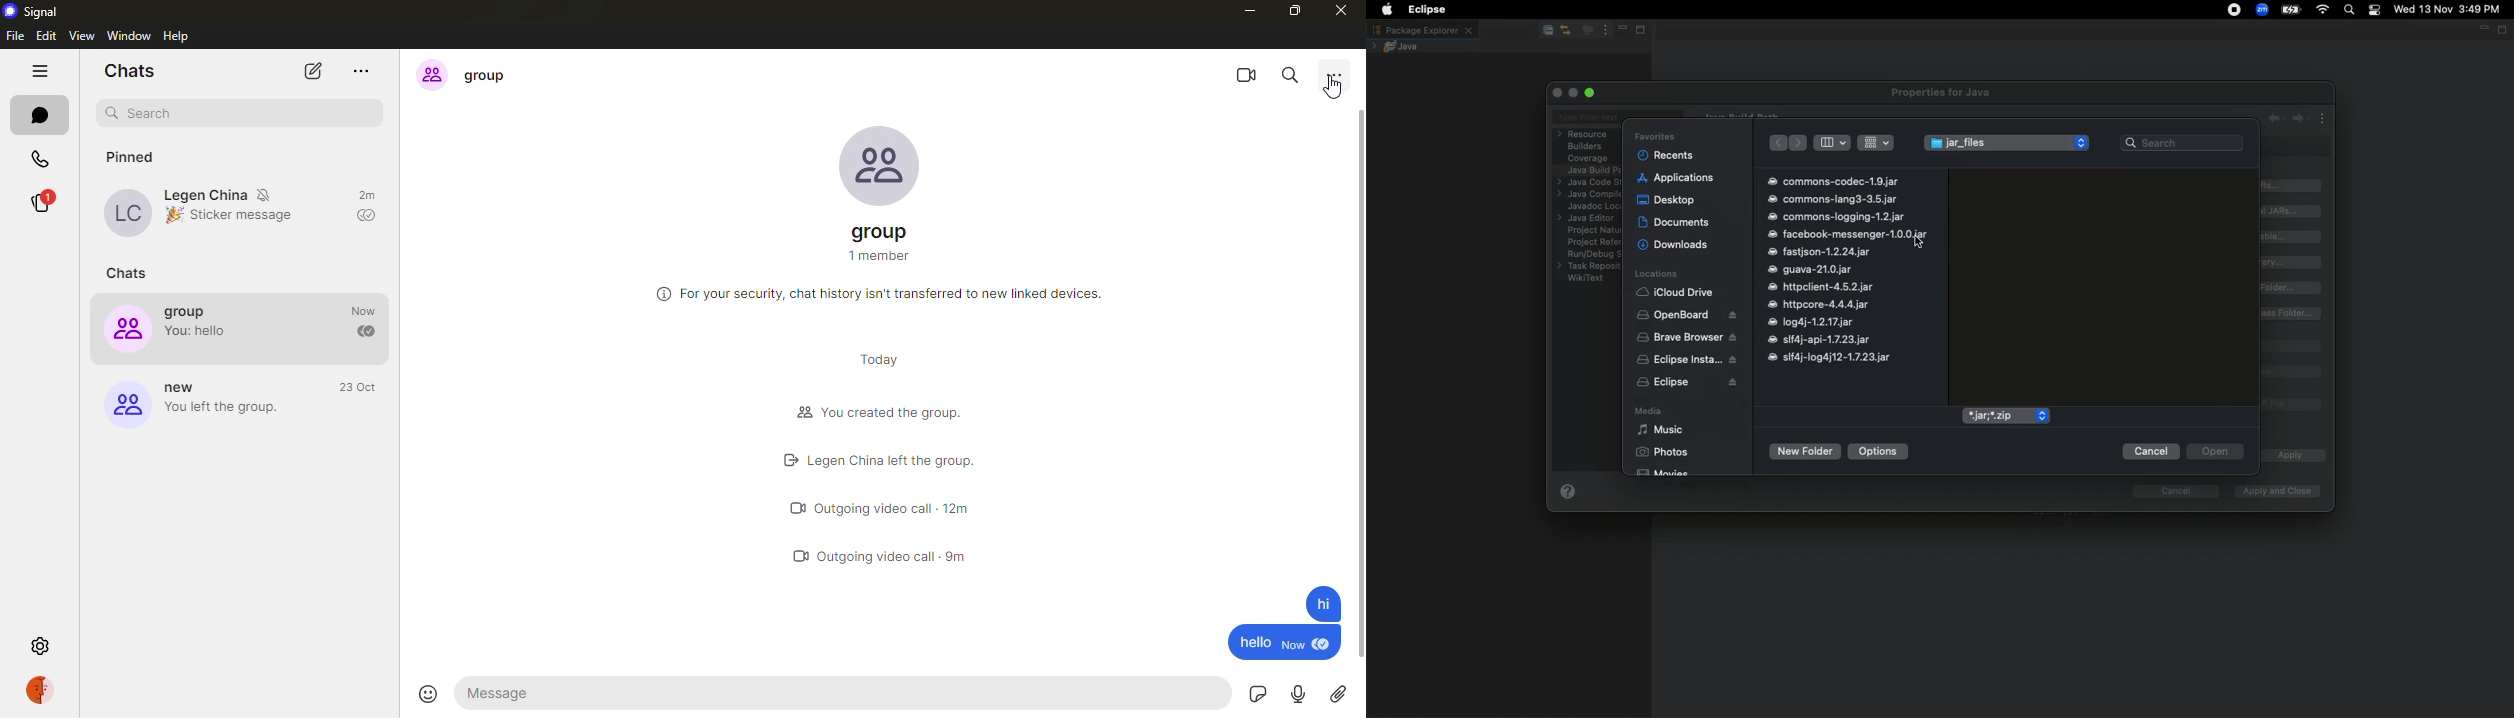 The image size is (2520, 728). What do you see at coordinates (205, 194) in the screenshot?
I see `Legen China` at bounding box center [205, 194].